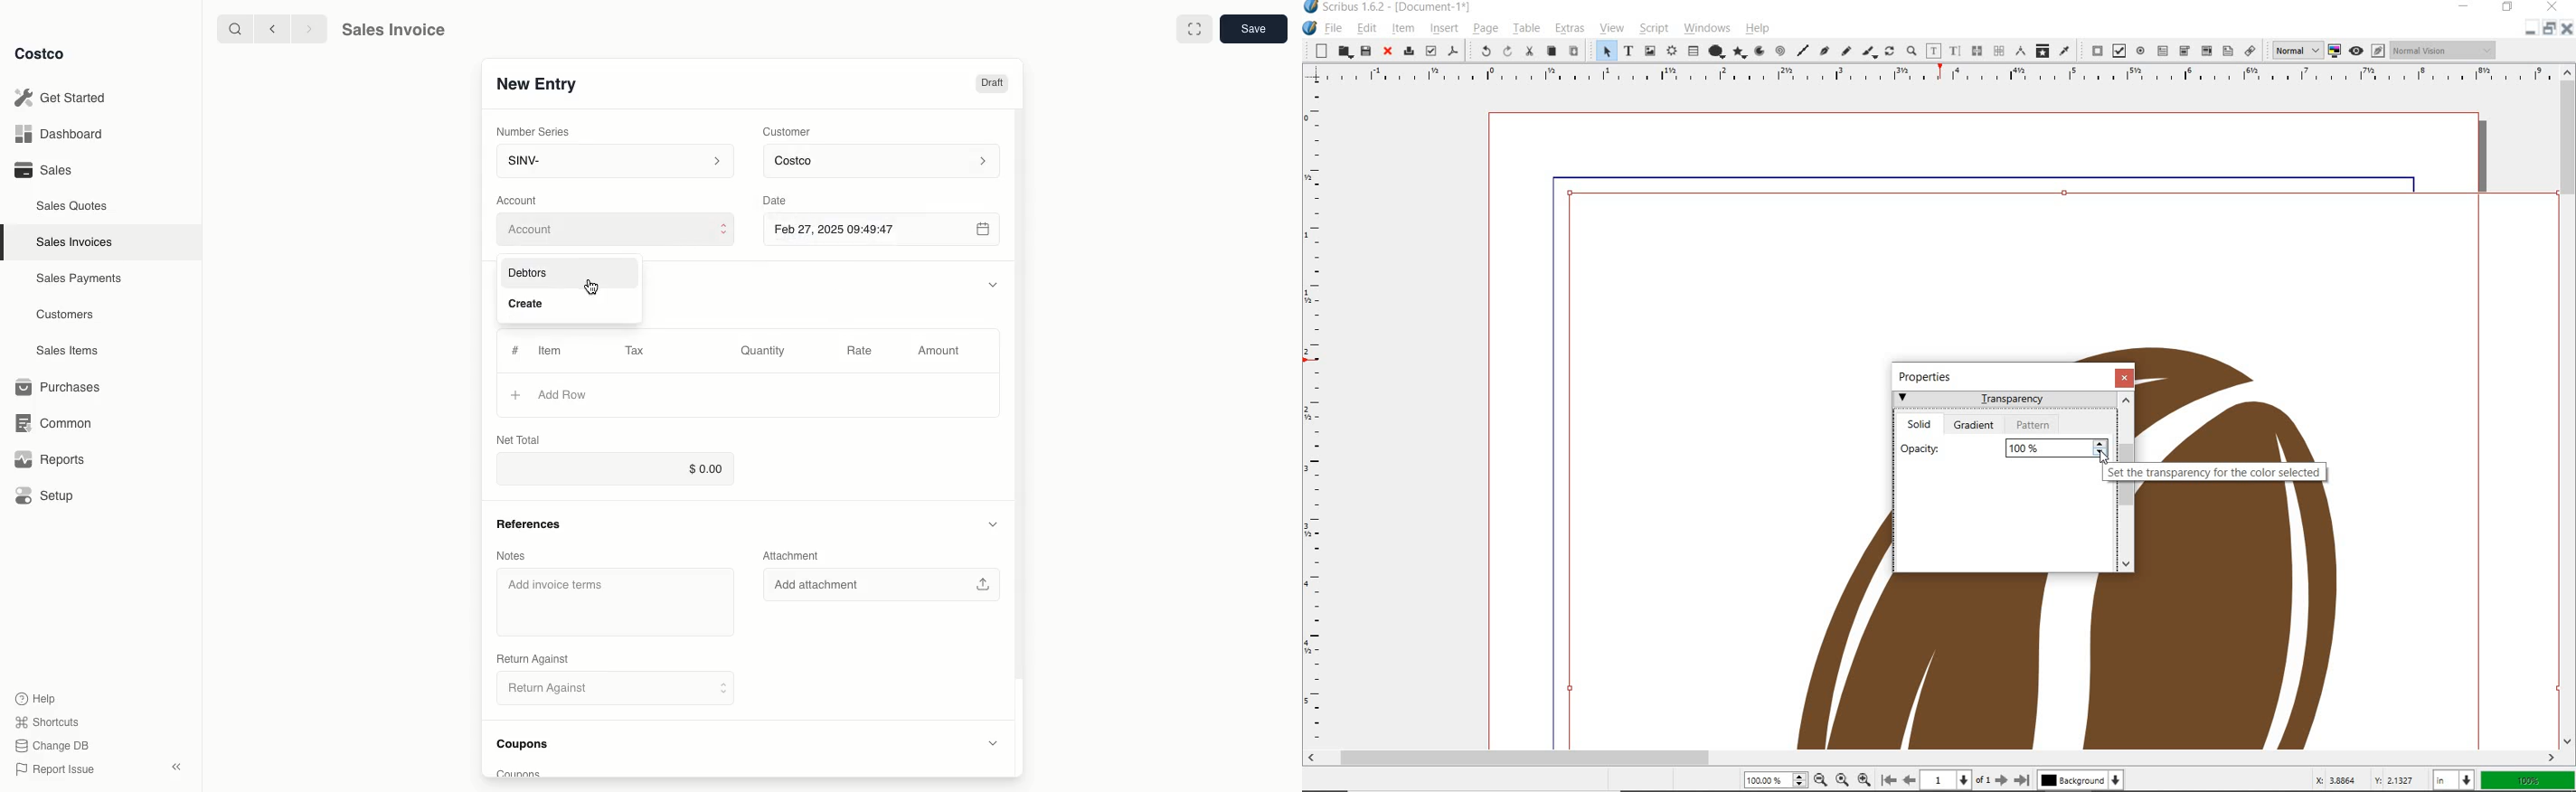 The height and width of the screenshot is (812, 2576). I want to click on Save, so click(1252, 30).